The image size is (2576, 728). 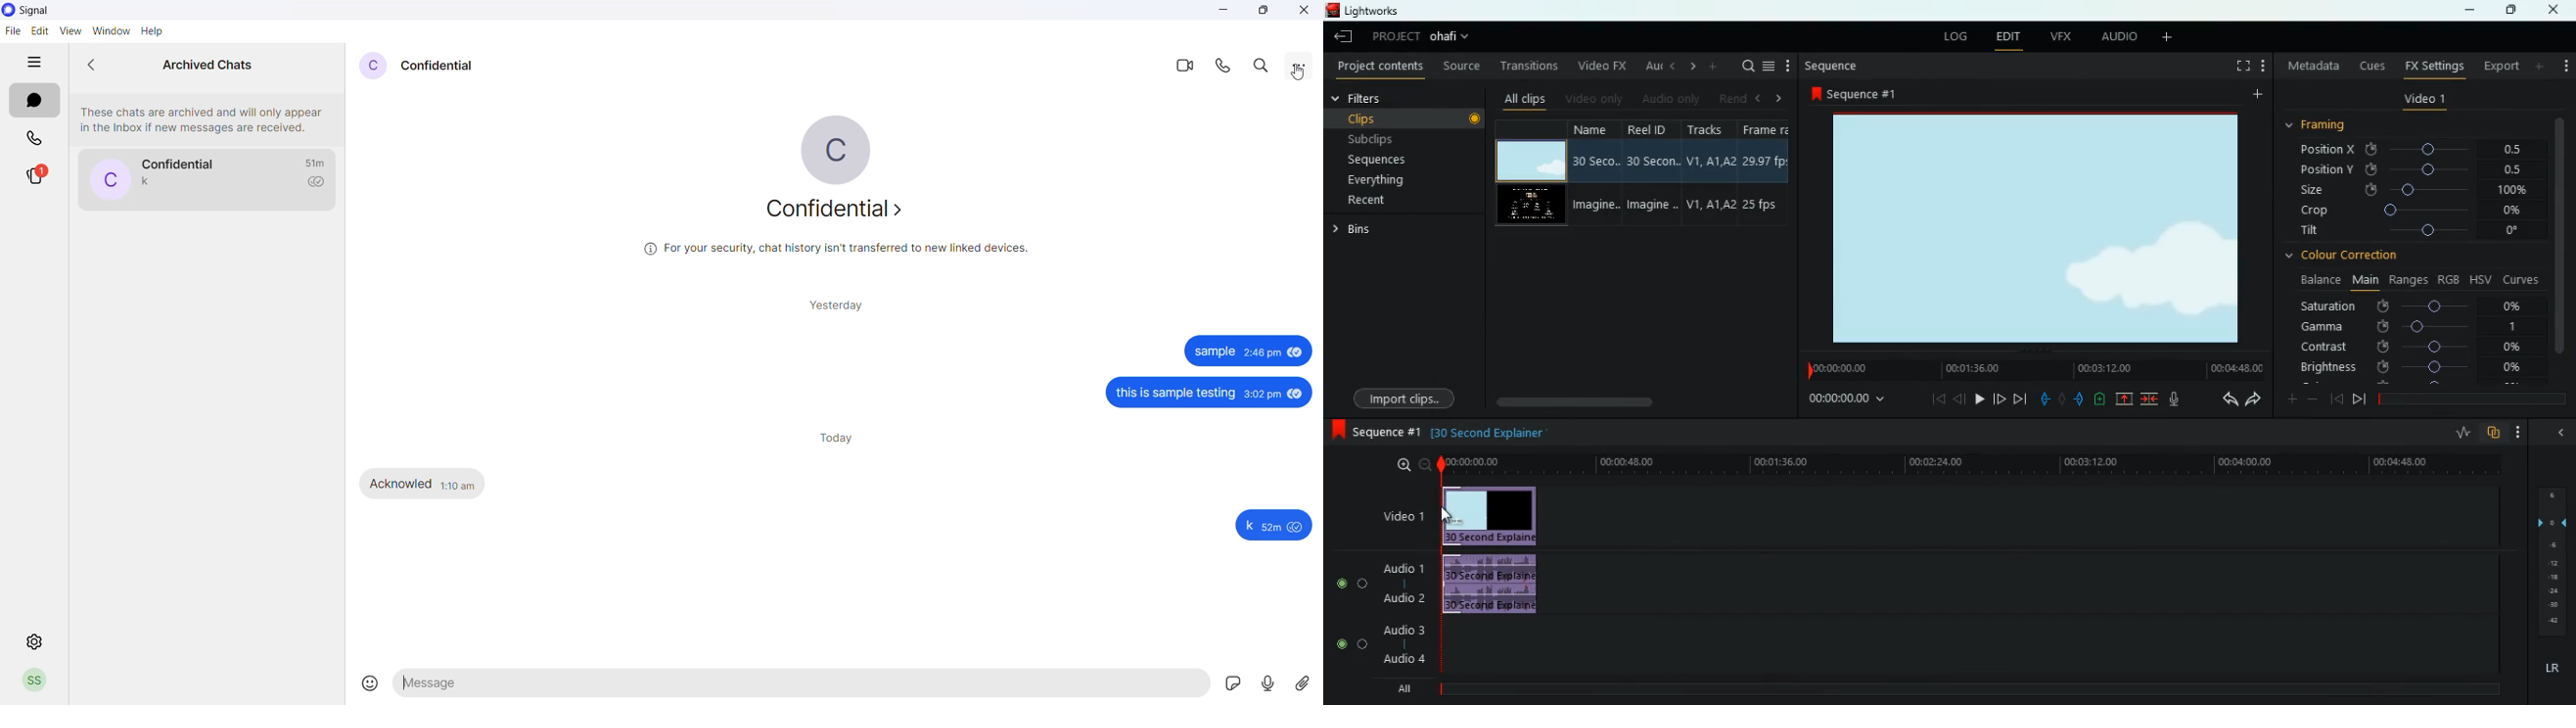 I want to click on menu, so click(x=1771, y=65).